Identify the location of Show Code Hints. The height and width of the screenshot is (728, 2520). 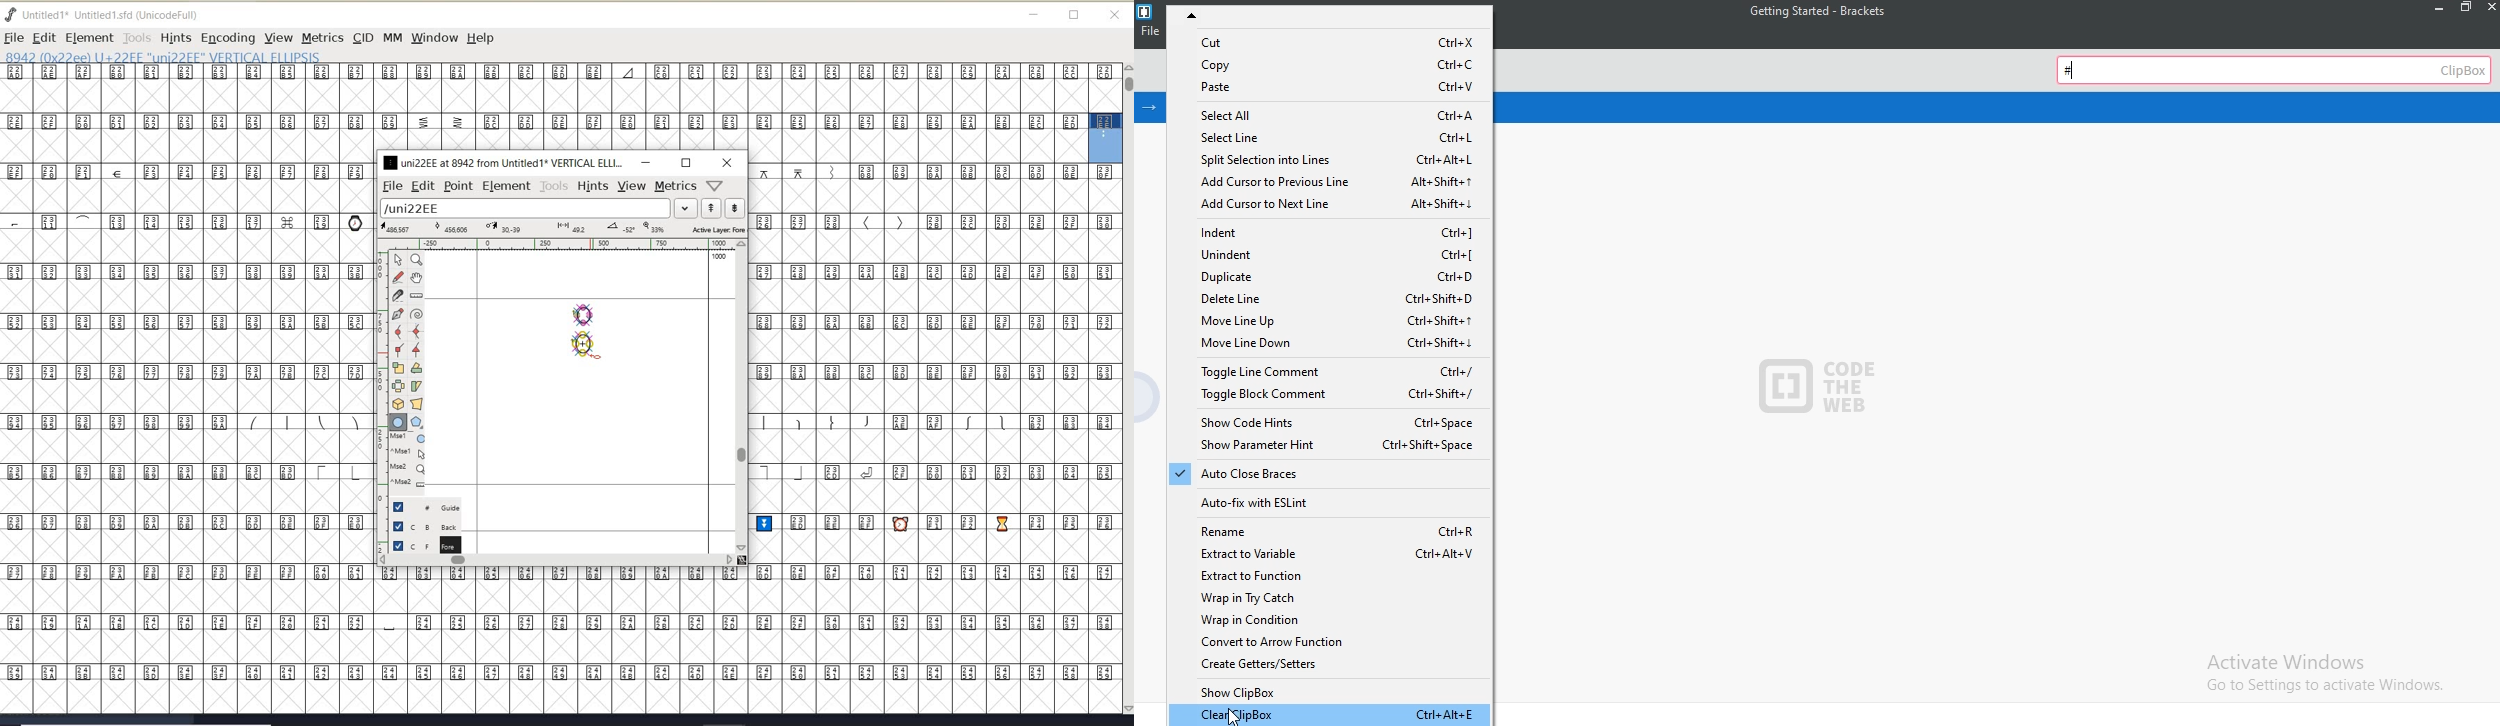
(1330, 421).